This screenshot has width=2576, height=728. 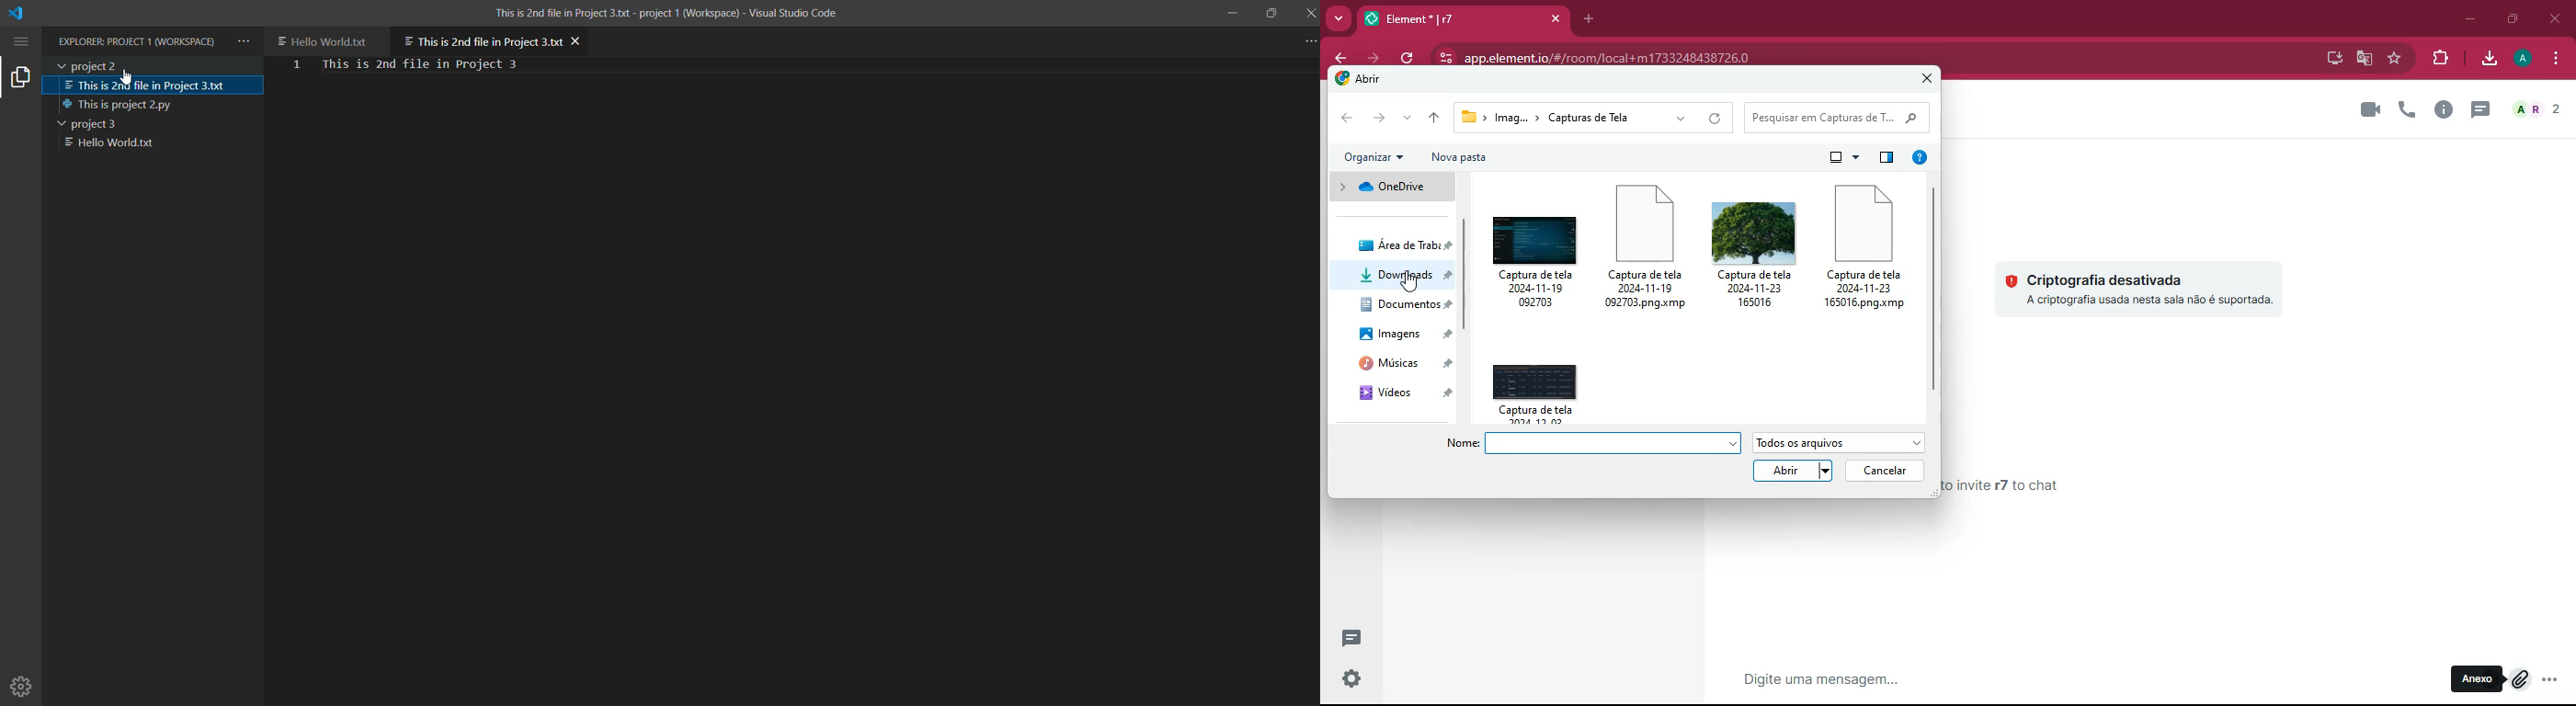 What do you see at coordinates (138, 42) in the screenshot?
I see `Explorer` at bounding box center [138, 42].